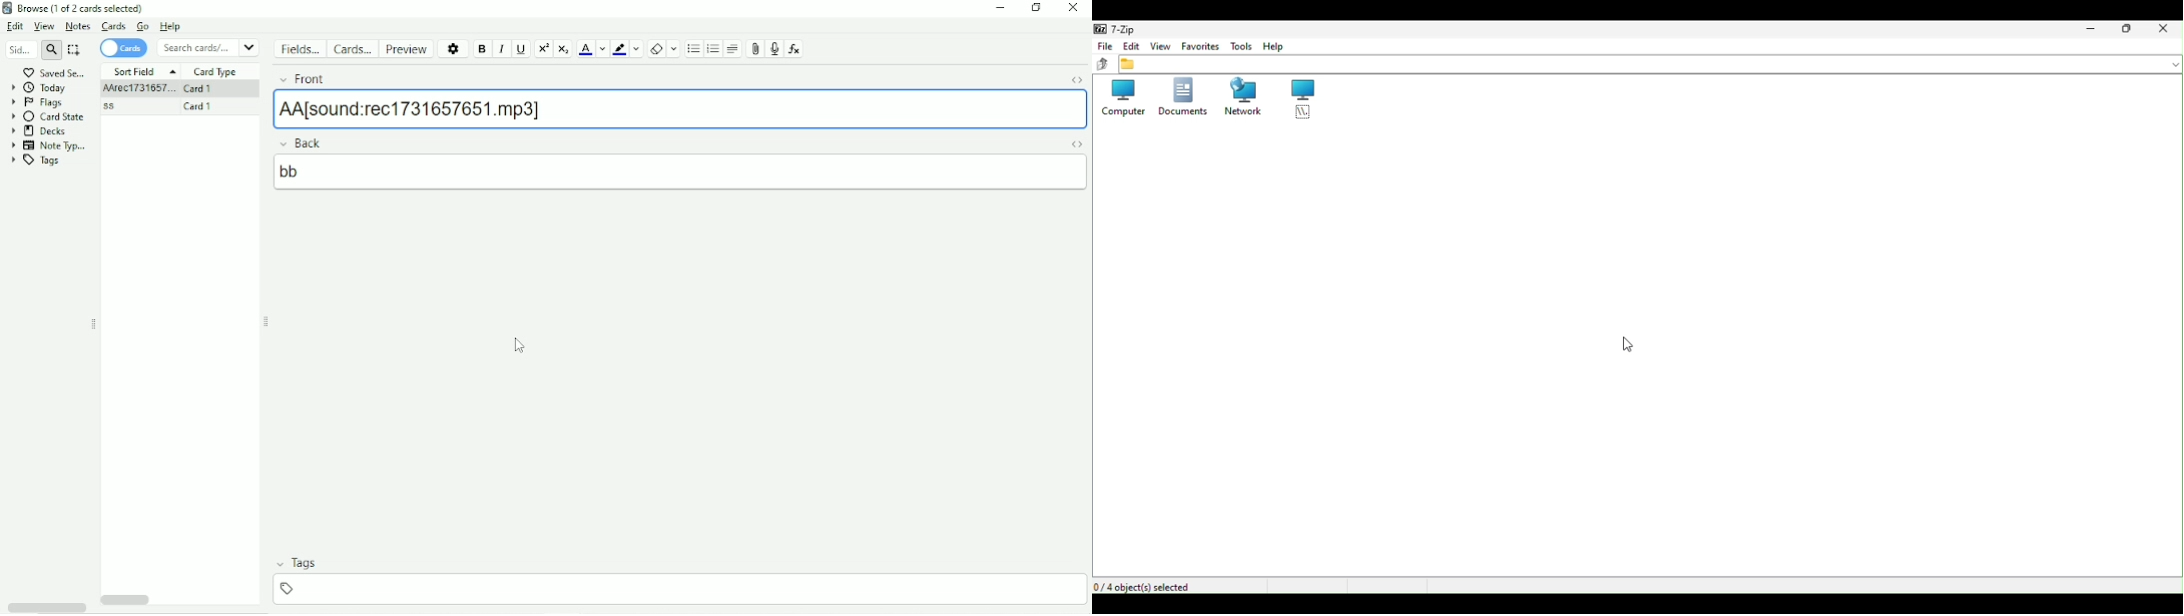  What do you see at coordinates (1125, 97) in the screenshot?
I see `Computers` at bounding box center [1125, 97].